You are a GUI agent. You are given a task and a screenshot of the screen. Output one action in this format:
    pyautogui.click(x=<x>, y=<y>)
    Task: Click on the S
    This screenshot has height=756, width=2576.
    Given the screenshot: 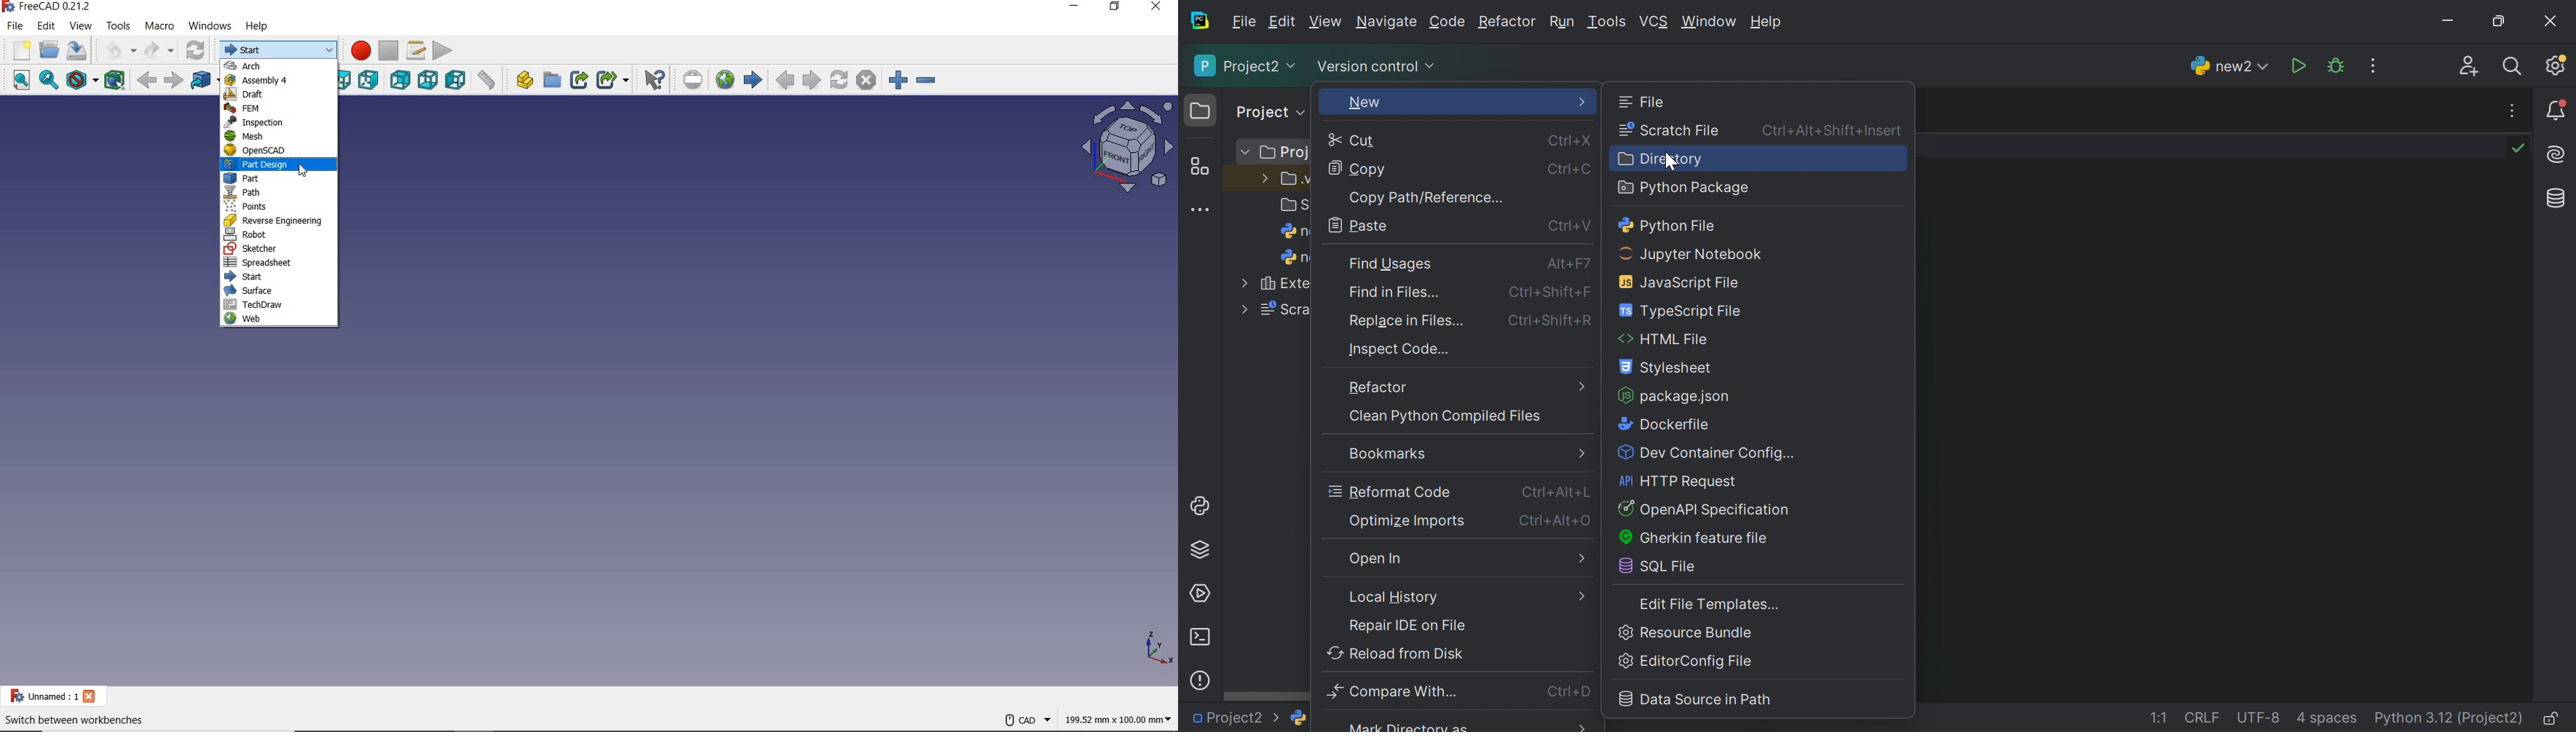 What is the action you would take?
    pyautogui.click(x=1290, y=204)
    